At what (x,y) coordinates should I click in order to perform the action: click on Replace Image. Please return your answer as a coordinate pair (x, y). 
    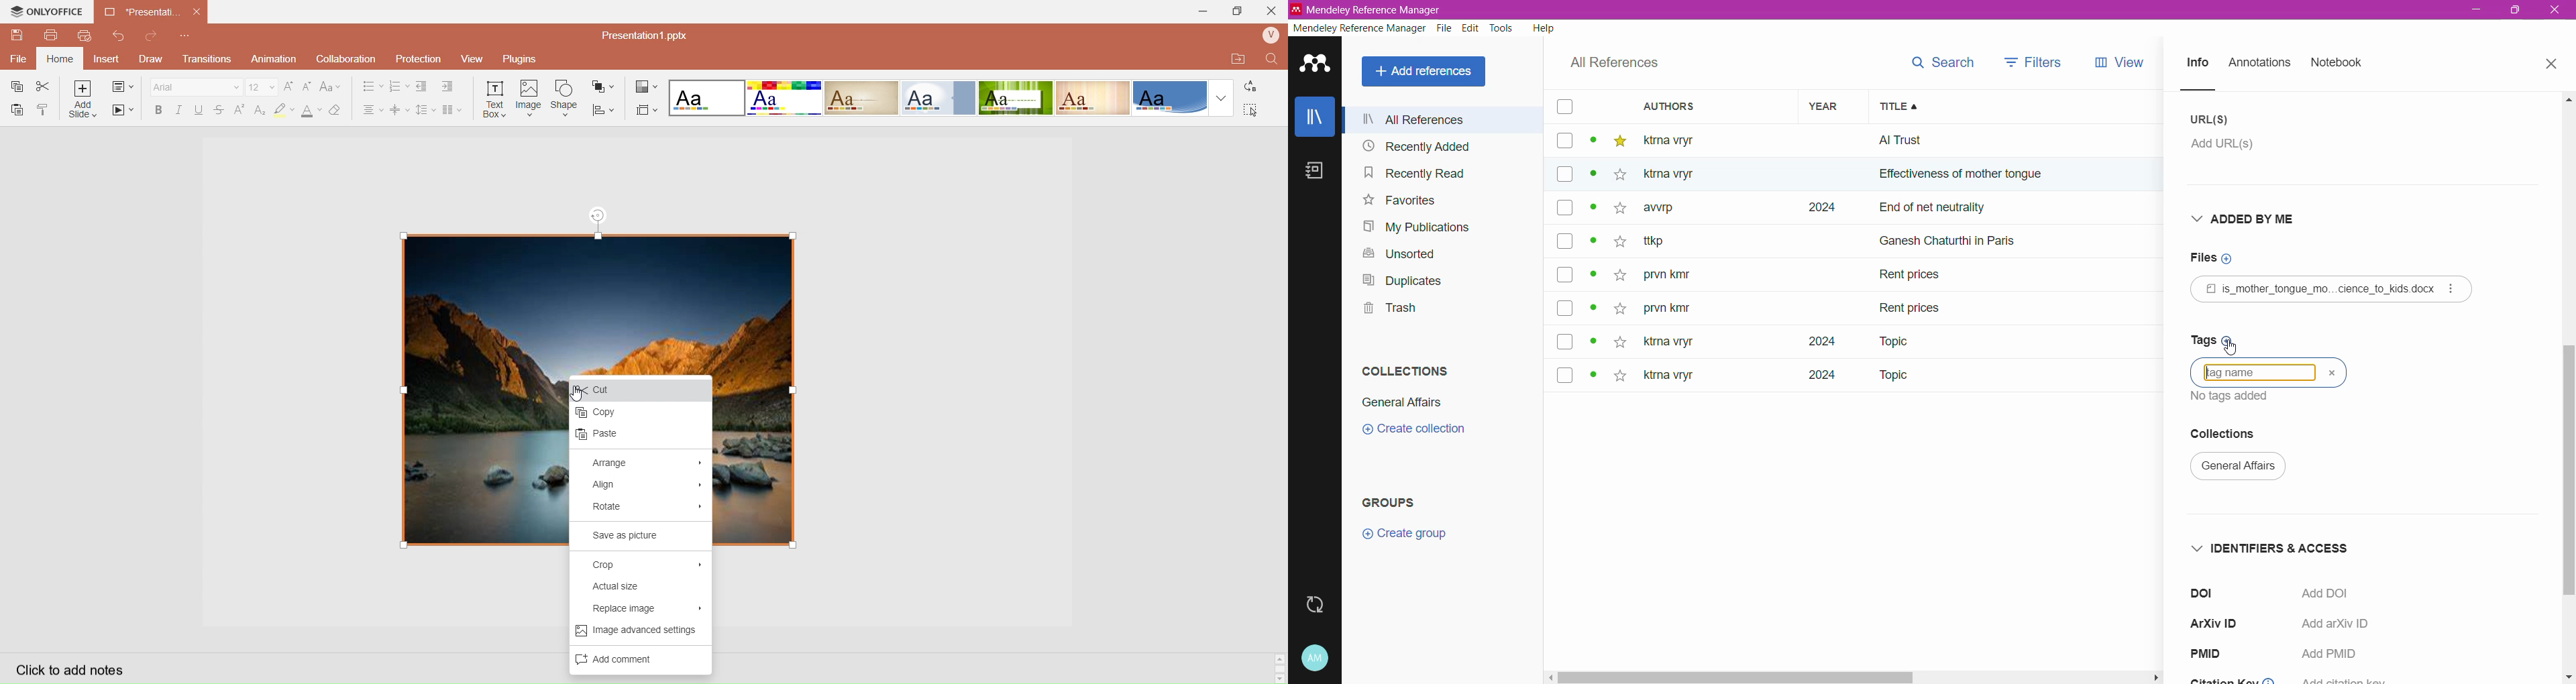
    Looking at the image, I should click on (647, 608).